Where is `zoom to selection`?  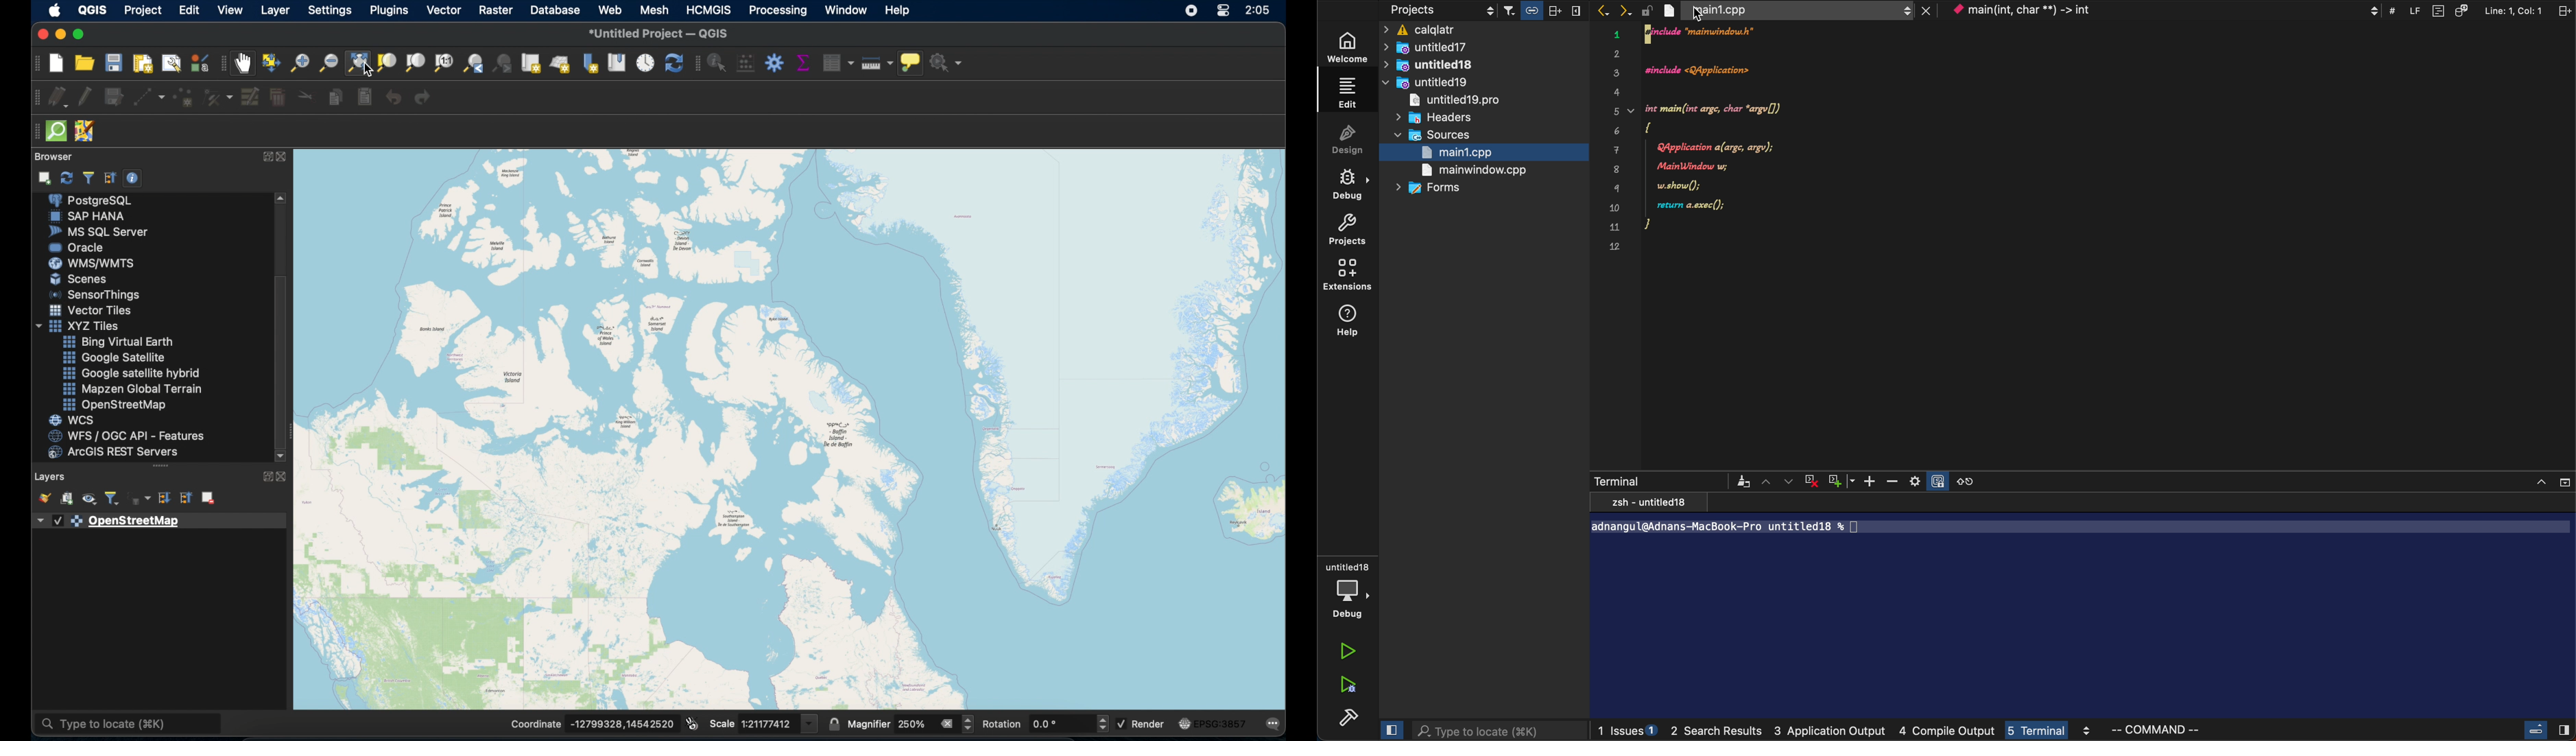
zoom to selection is located at coordinates (415, 62).